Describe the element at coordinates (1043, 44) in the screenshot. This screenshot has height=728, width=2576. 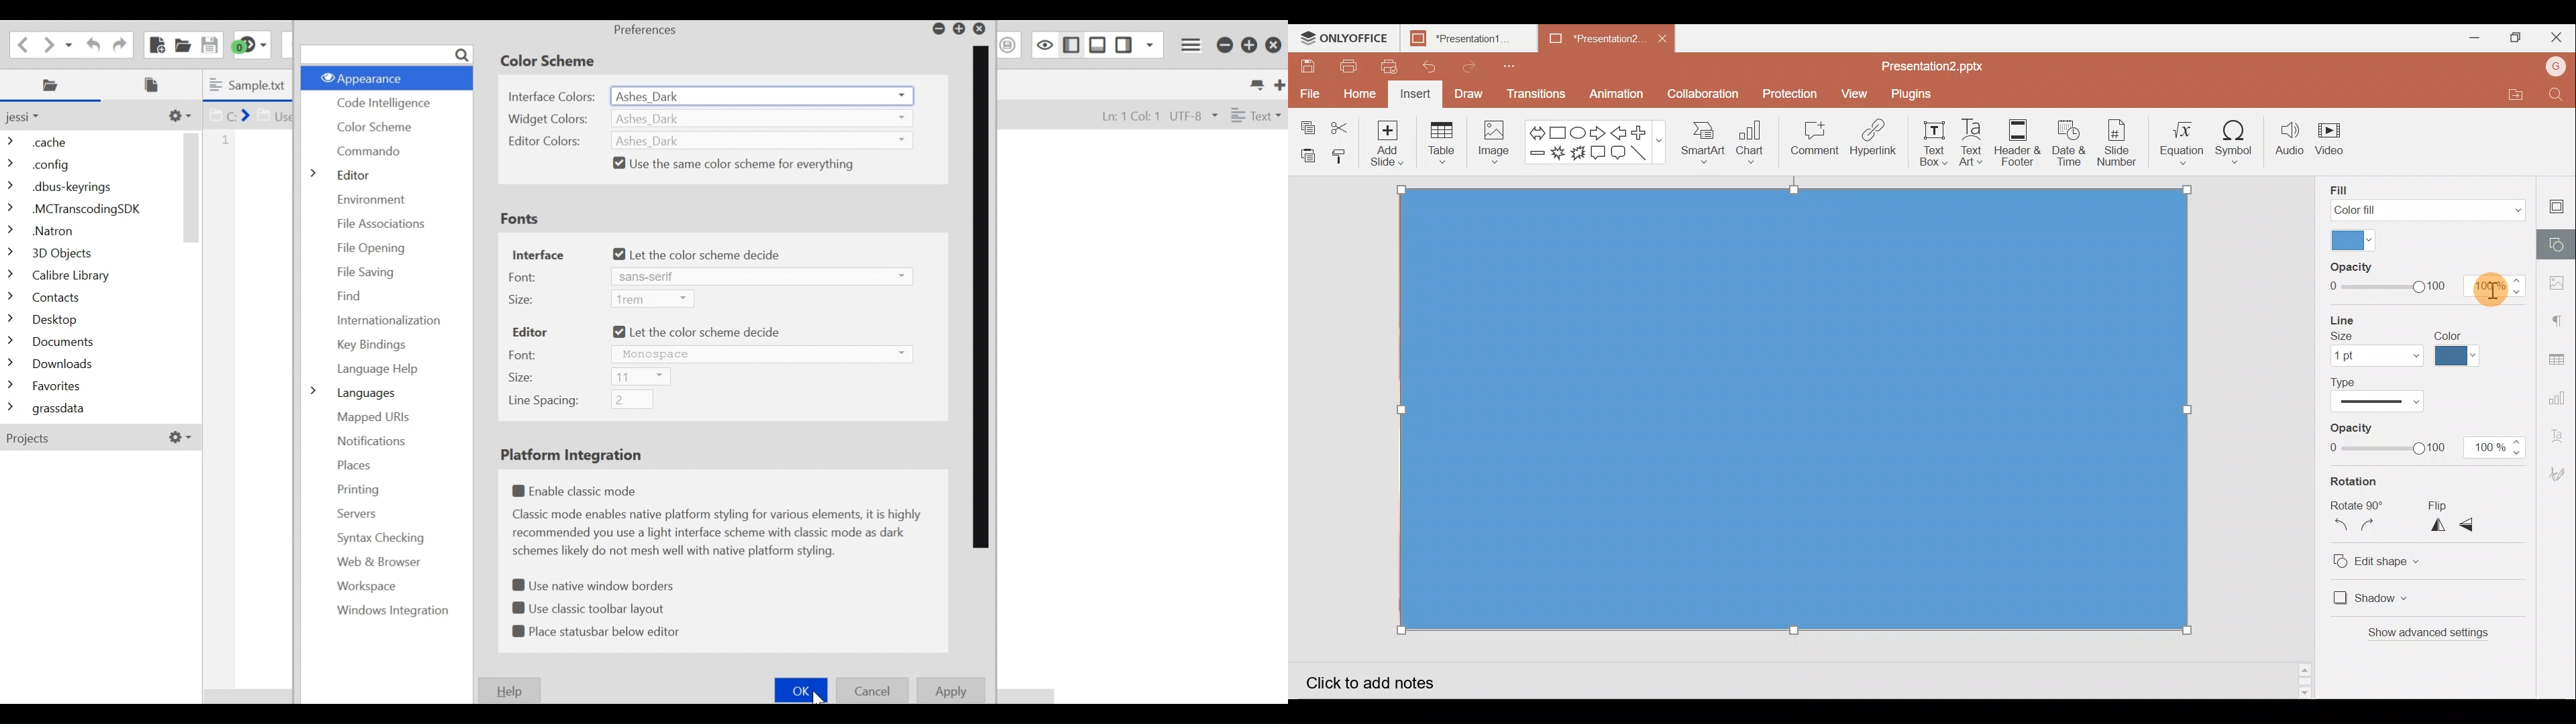
I see `Toggle focus mode` at that location.